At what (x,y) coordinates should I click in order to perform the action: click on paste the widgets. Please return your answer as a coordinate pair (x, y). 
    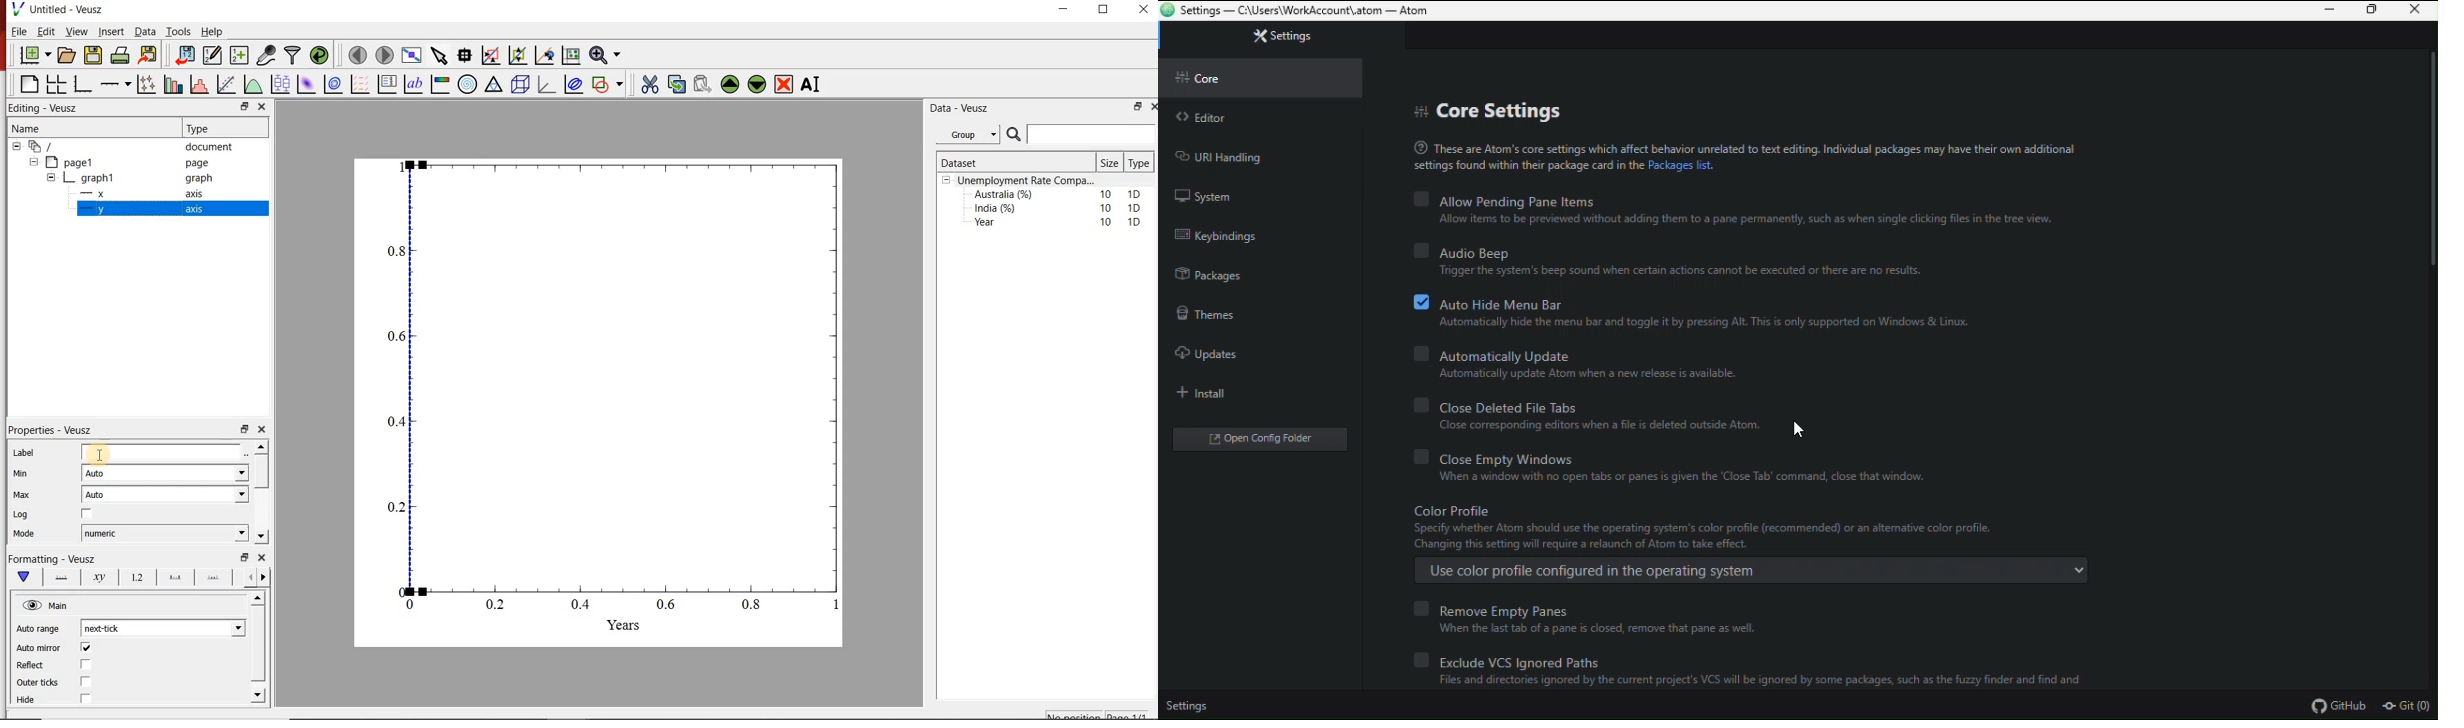
    Looking at the image, I should click on (703, 84).